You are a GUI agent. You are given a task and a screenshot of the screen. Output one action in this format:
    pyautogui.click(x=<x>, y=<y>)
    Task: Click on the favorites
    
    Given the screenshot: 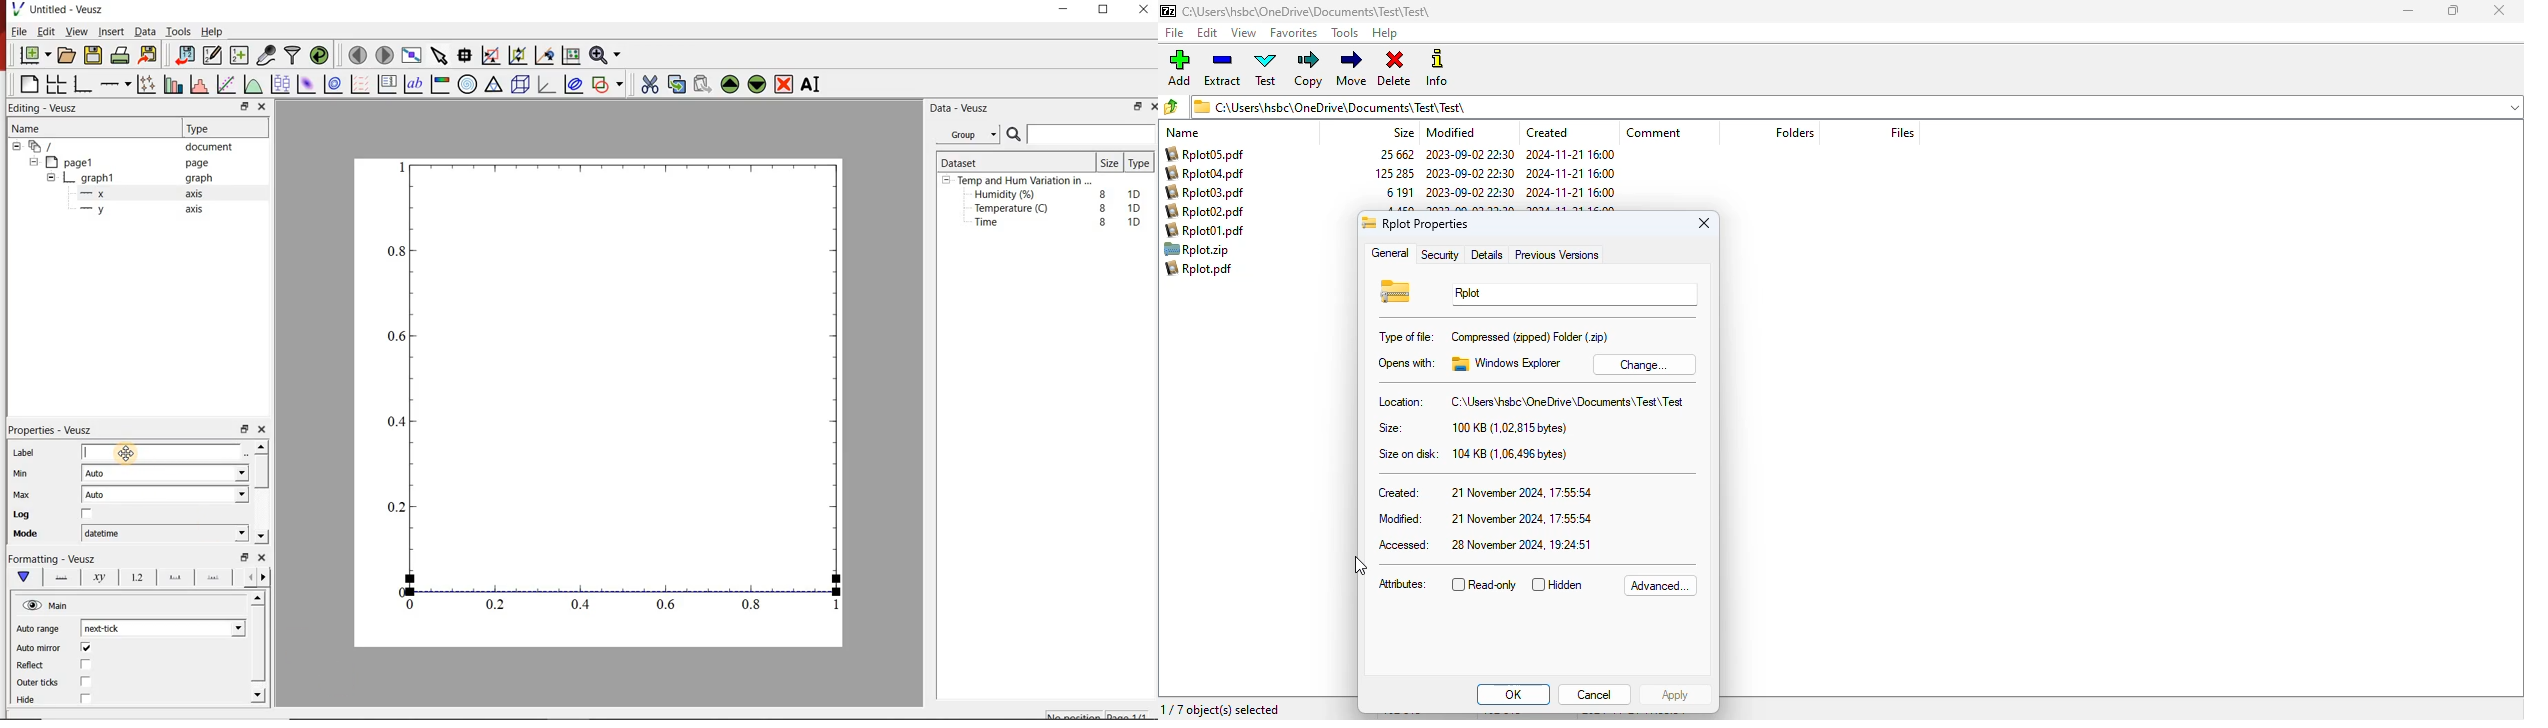 What is the action you would take?
    pyautogui.click(x=1293, y=33)
    